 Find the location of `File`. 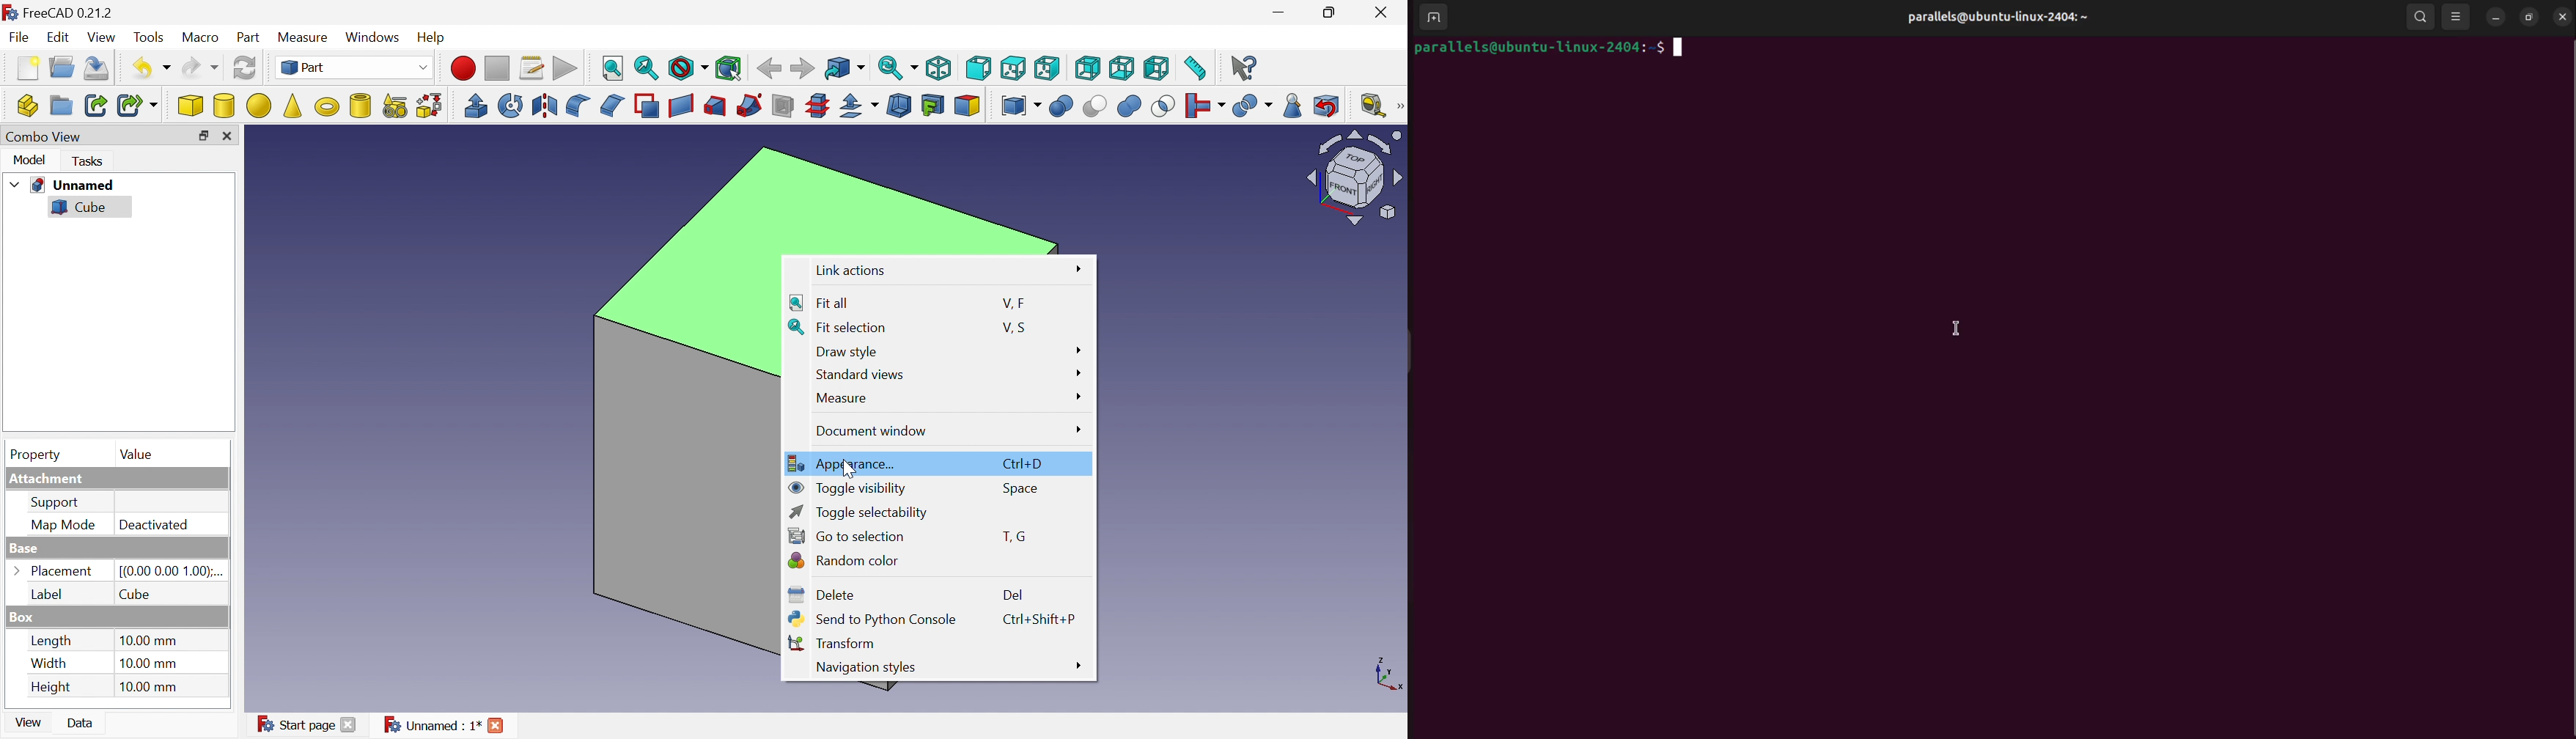

File is located at coordinates (17, 37).